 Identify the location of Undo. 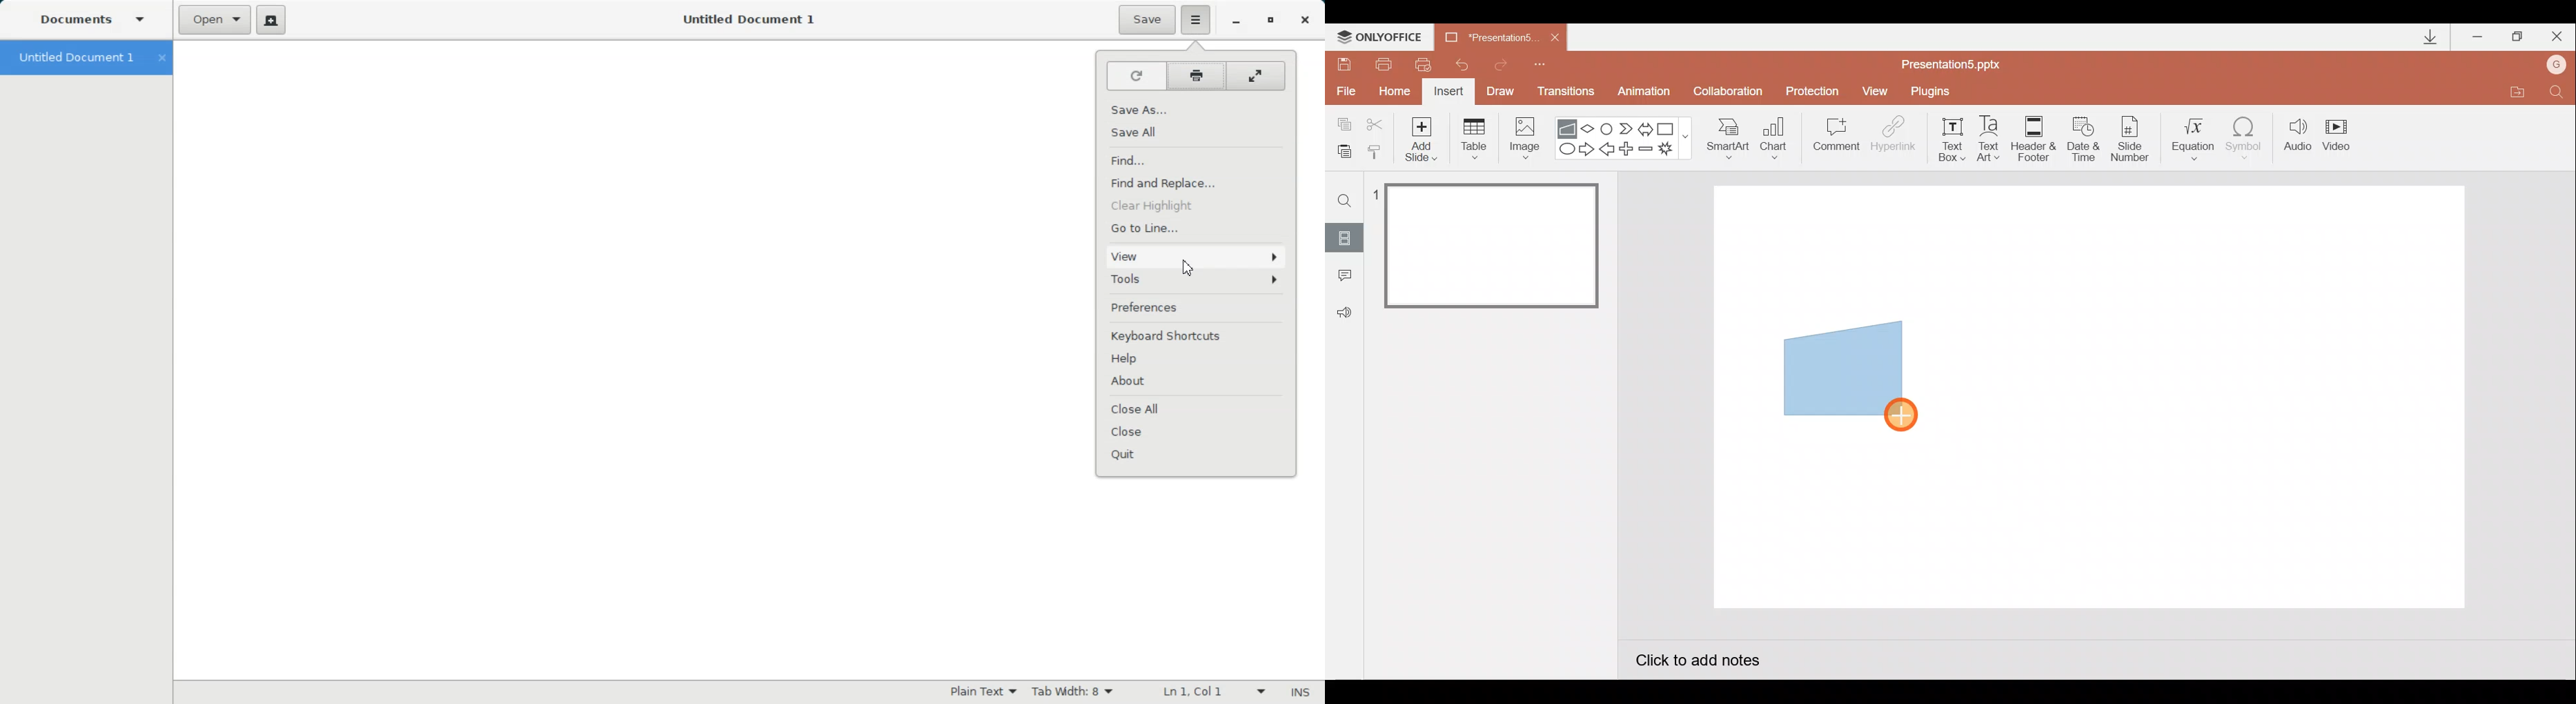
(1464, 65).